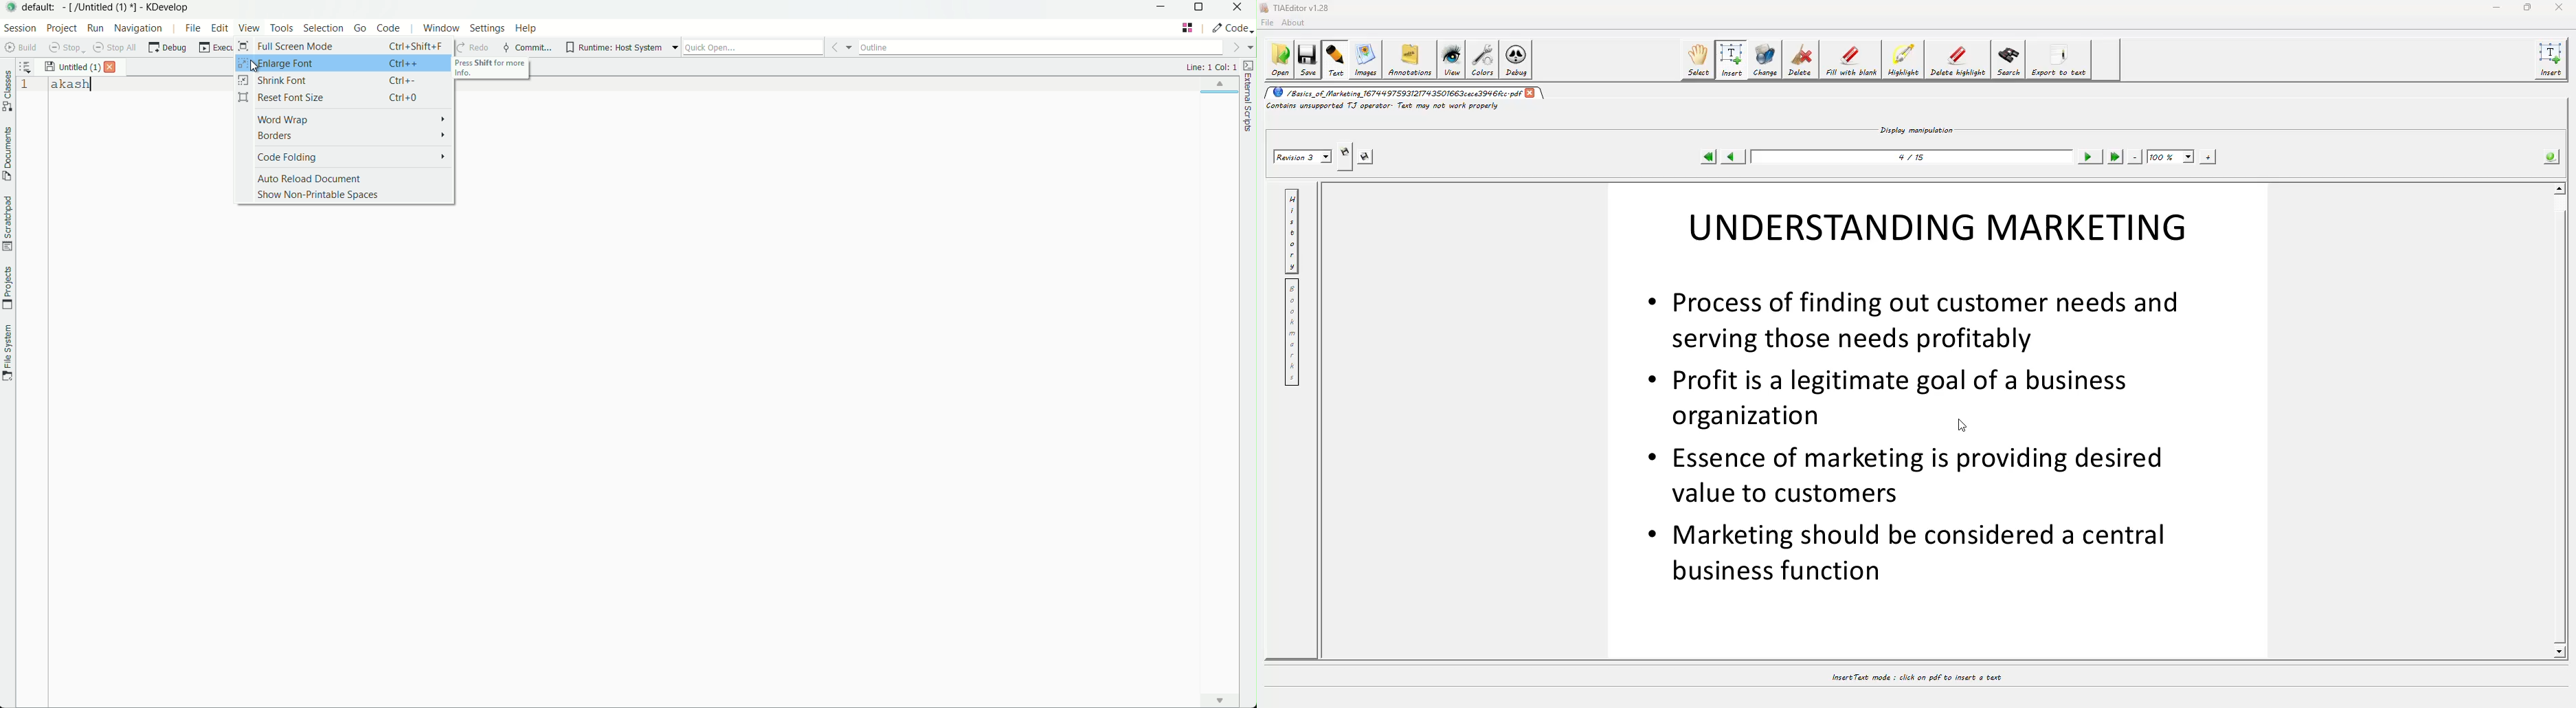 Image resolution: width=2576 pixels, height=728 pixels. Describe the element at coordinates (100, 8) in the screenshot. I see `[/untitled]` at that location.